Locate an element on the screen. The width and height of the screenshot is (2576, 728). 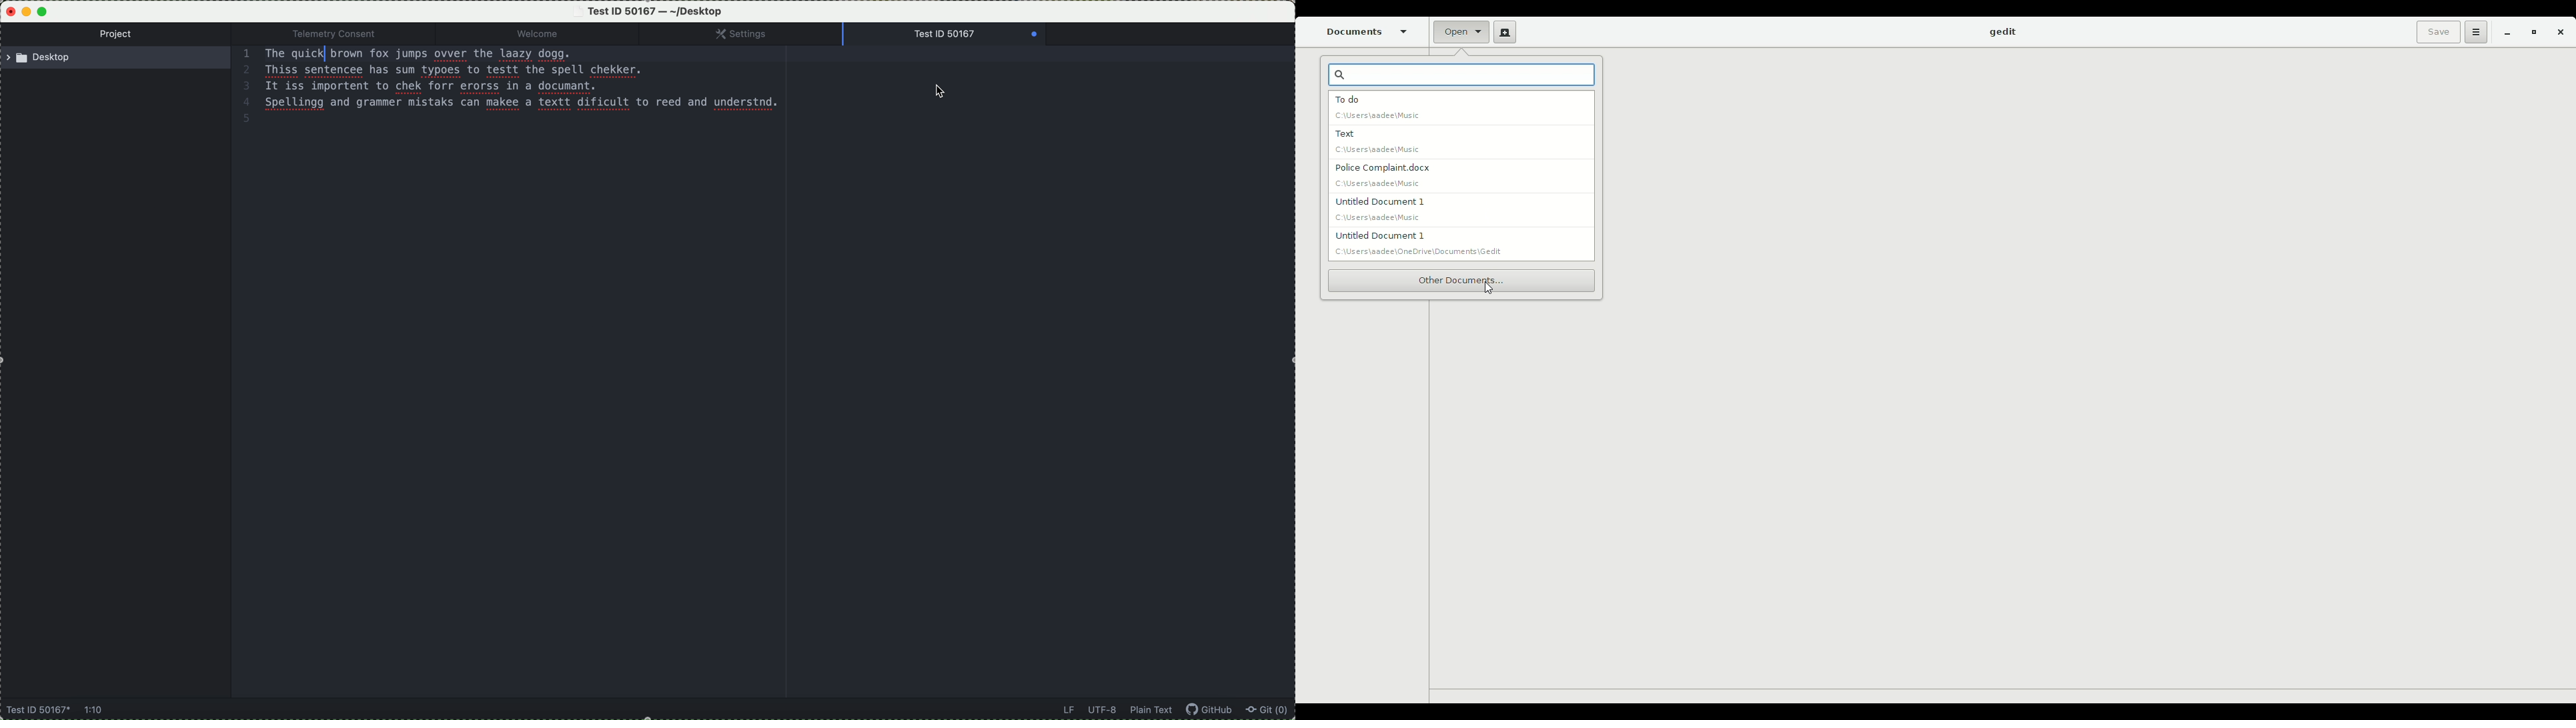
Options is located at coordinates (2474, 32).